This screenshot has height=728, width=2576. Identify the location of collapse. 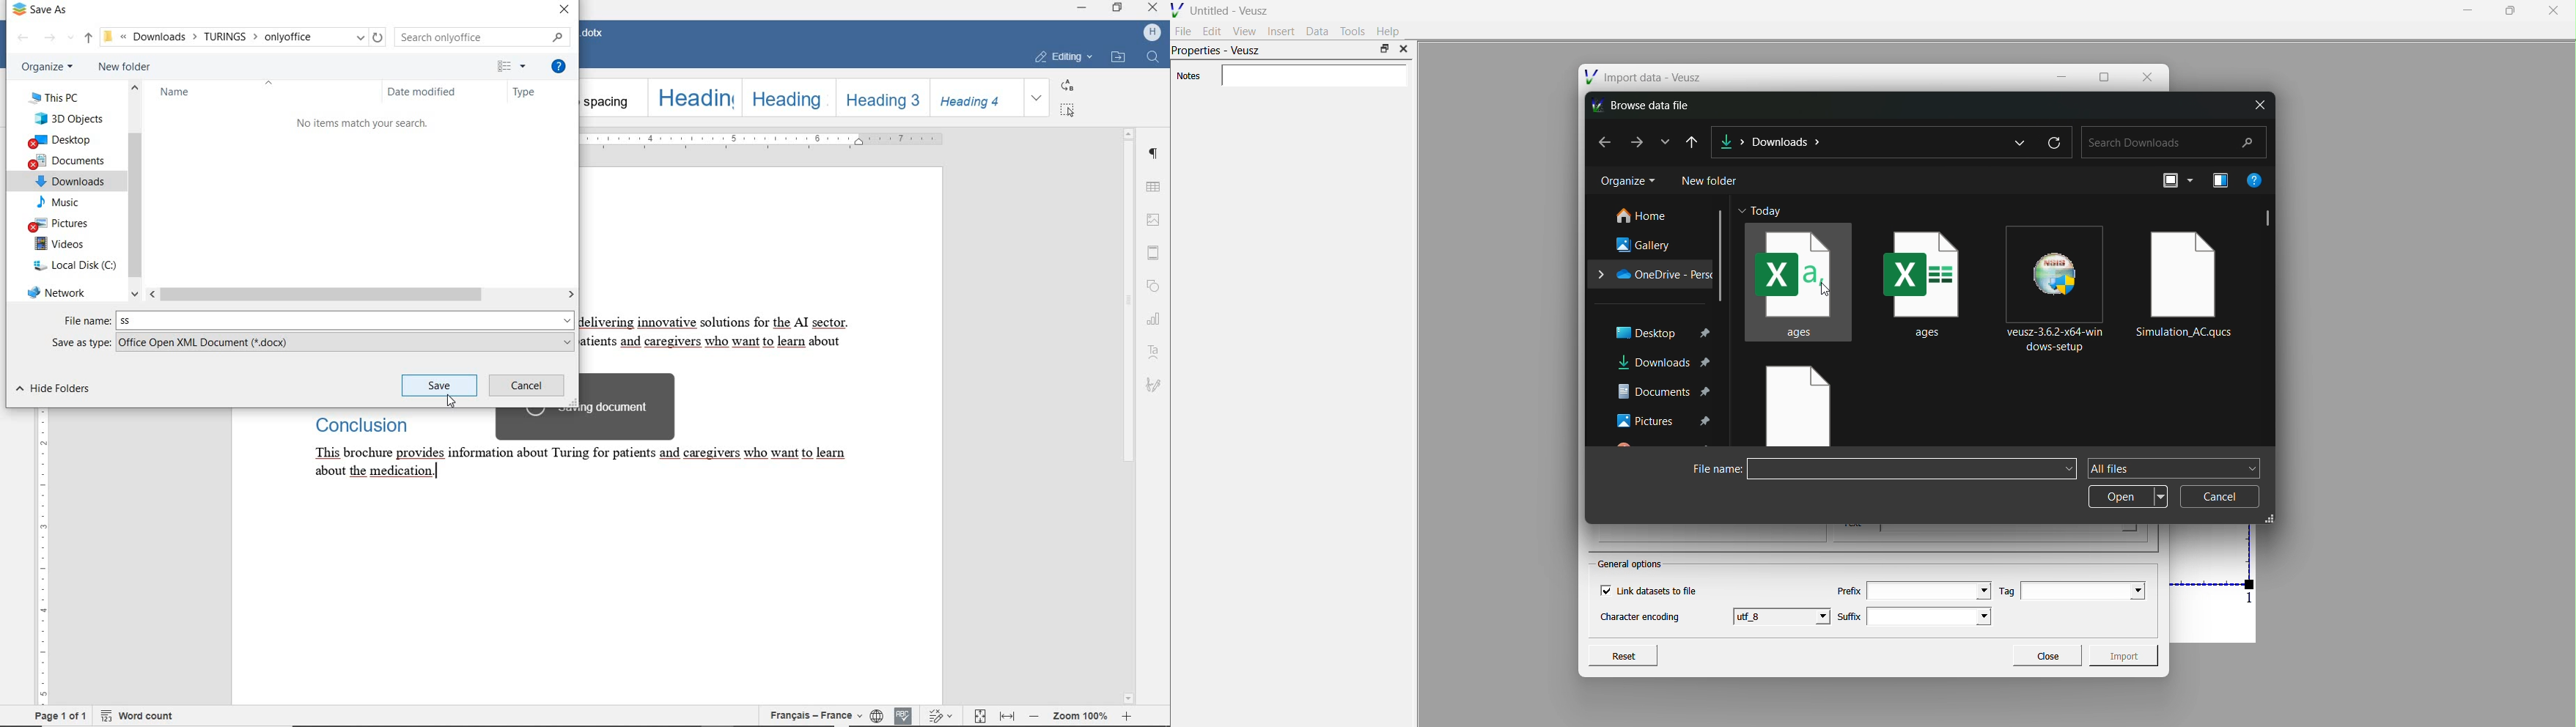
(269, 83).